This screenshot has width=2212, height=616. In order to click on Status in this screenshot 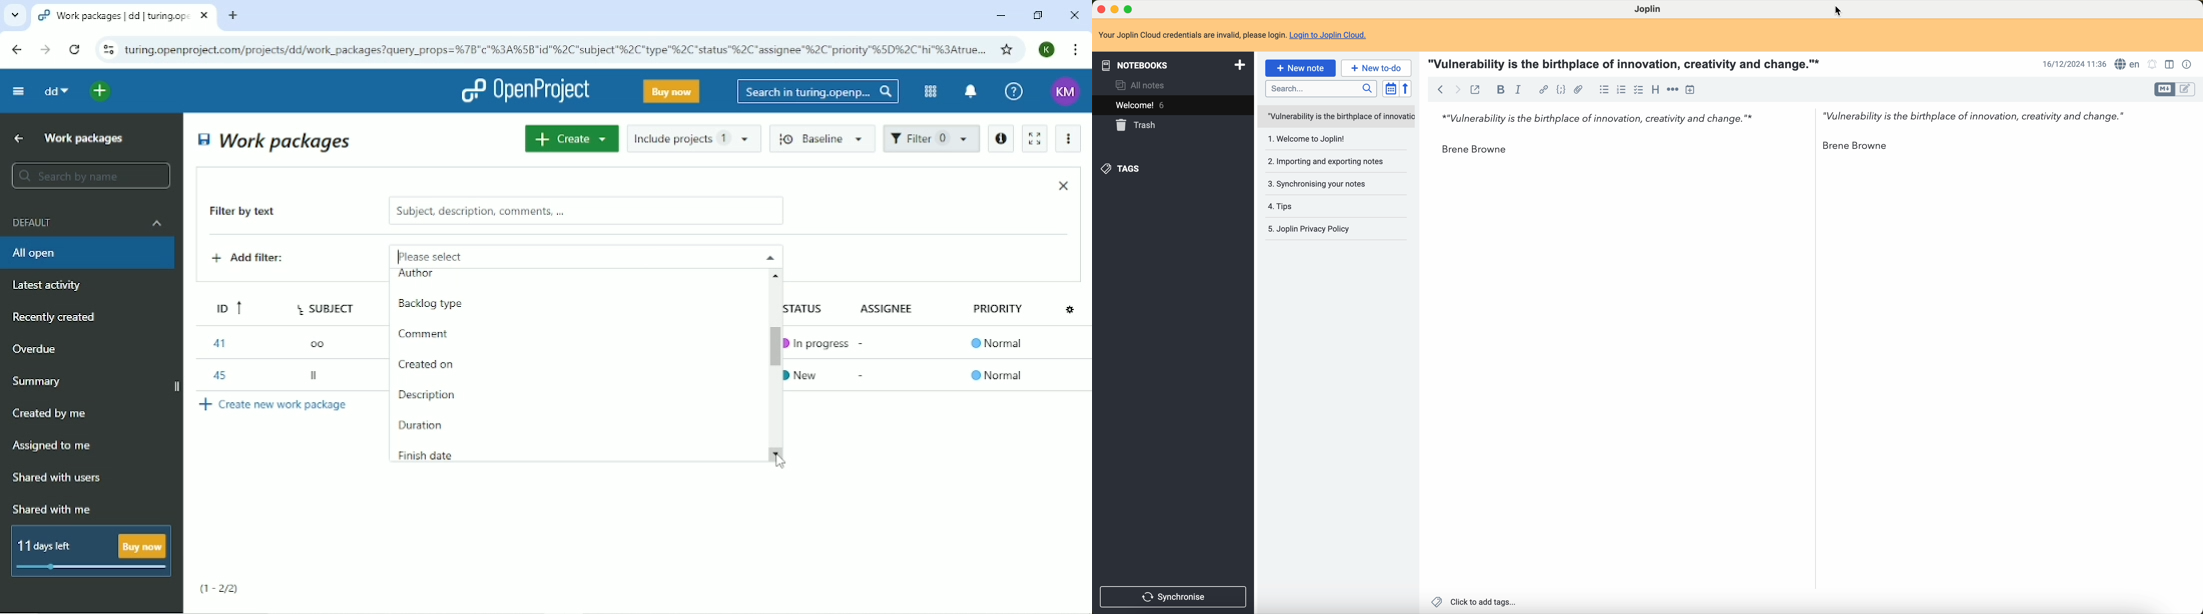, I will do `click(814, 307)`.